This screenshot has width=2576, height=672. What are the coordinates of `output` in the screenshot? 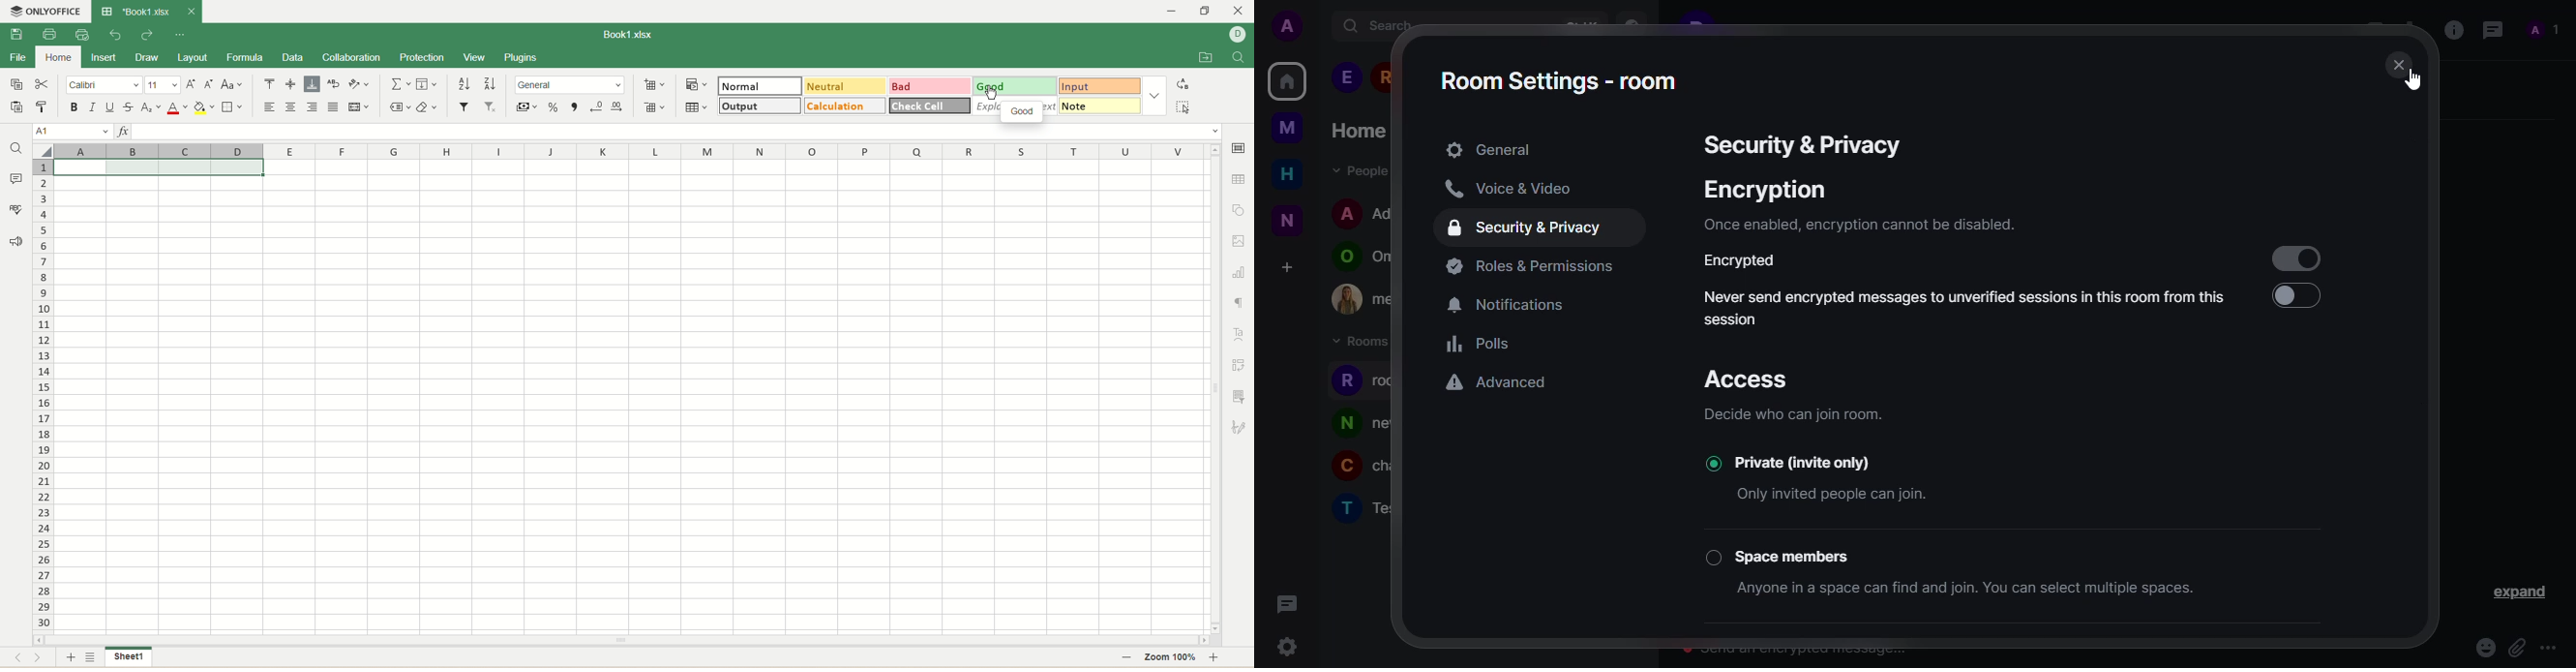 It's located at (760, 105).